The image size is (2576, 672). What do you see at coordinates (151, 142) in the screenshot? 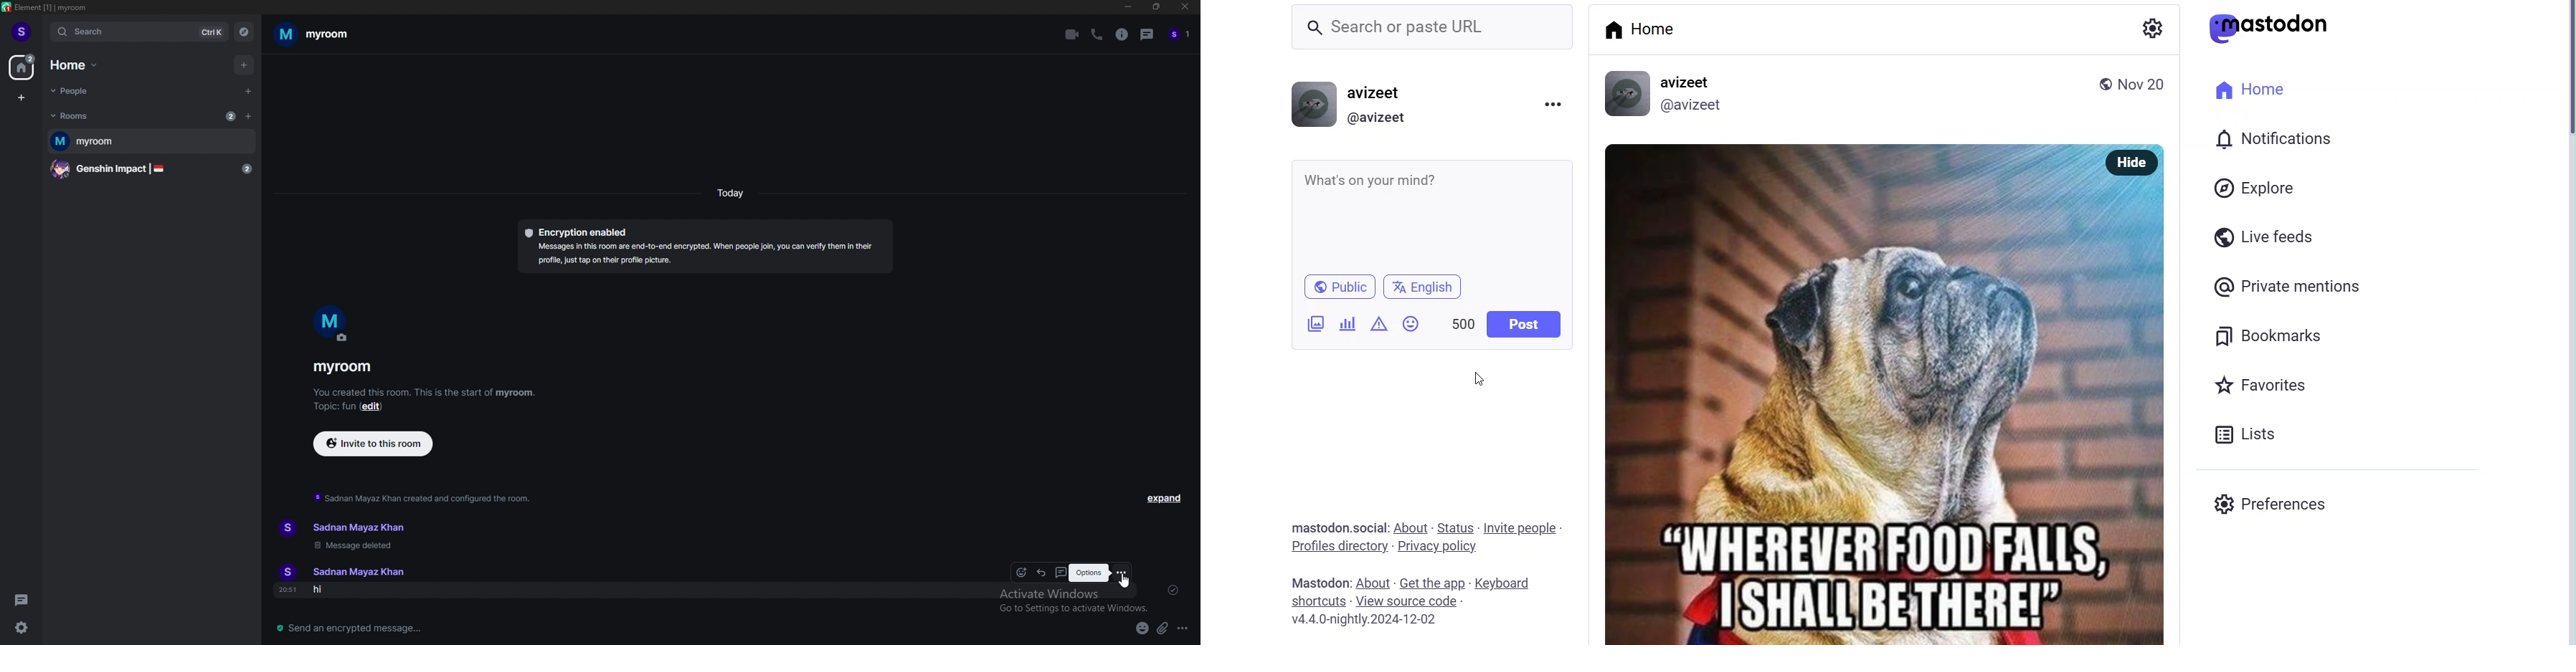
I see `room` at bounding box center [151, 142].